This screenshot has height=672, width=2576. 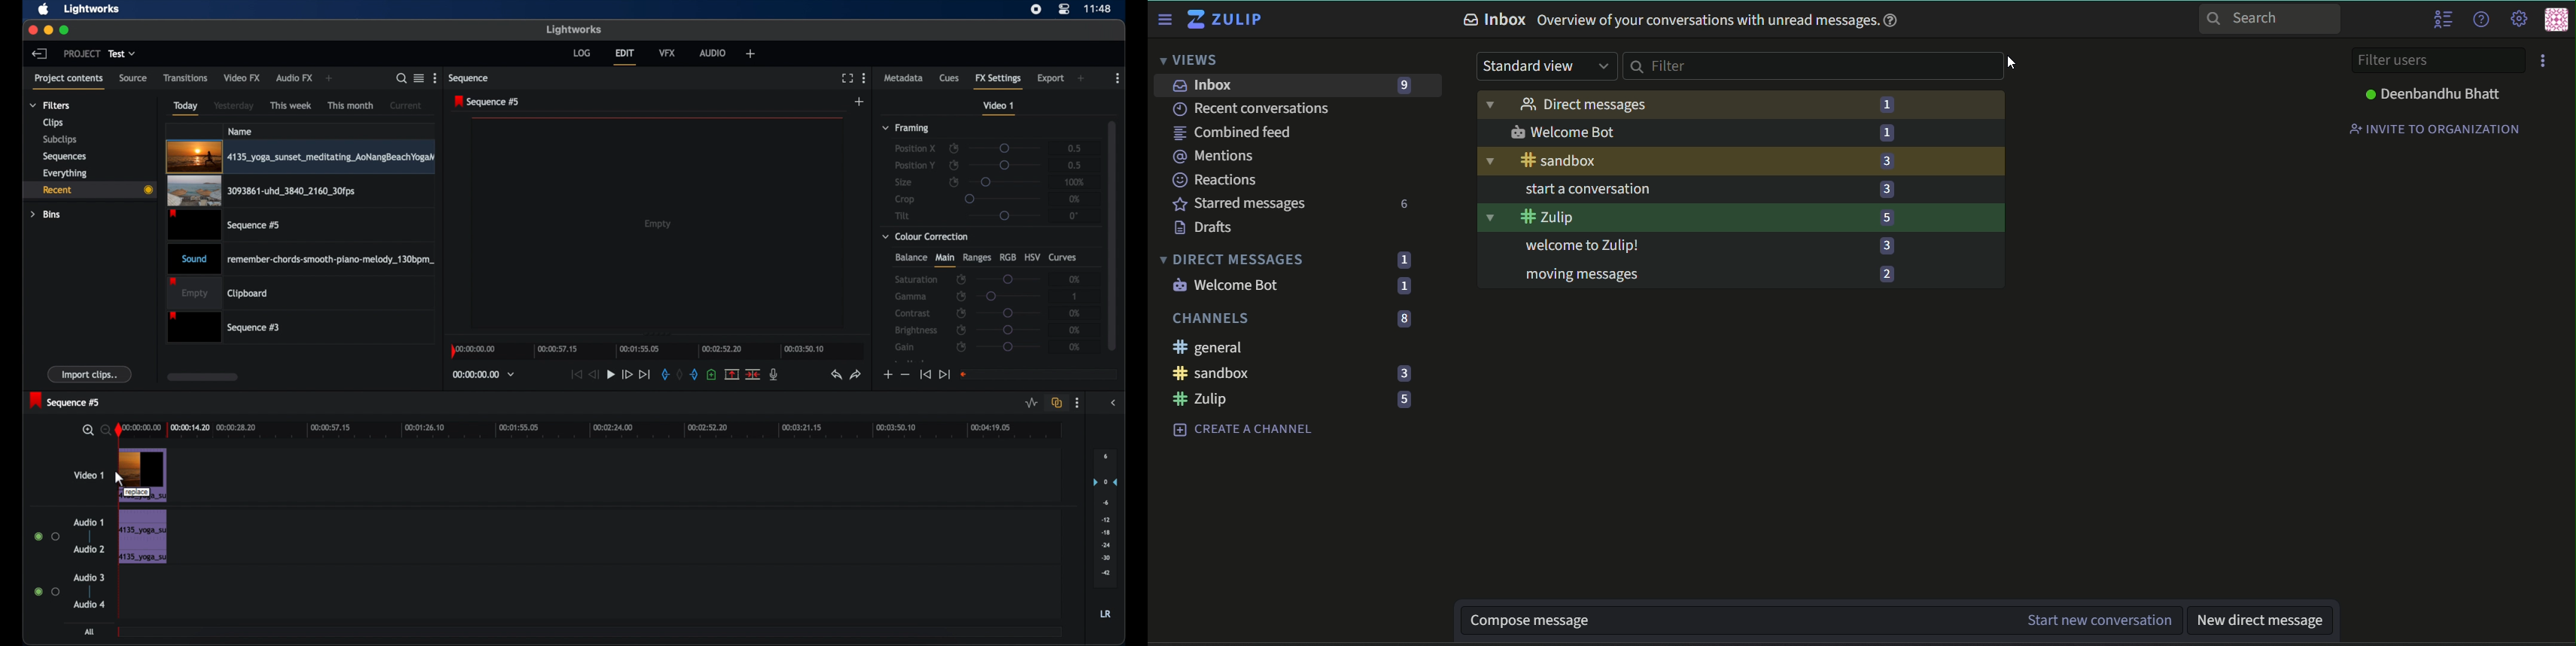 I want to click on Sidebar options, so click(x=1165, y=18).